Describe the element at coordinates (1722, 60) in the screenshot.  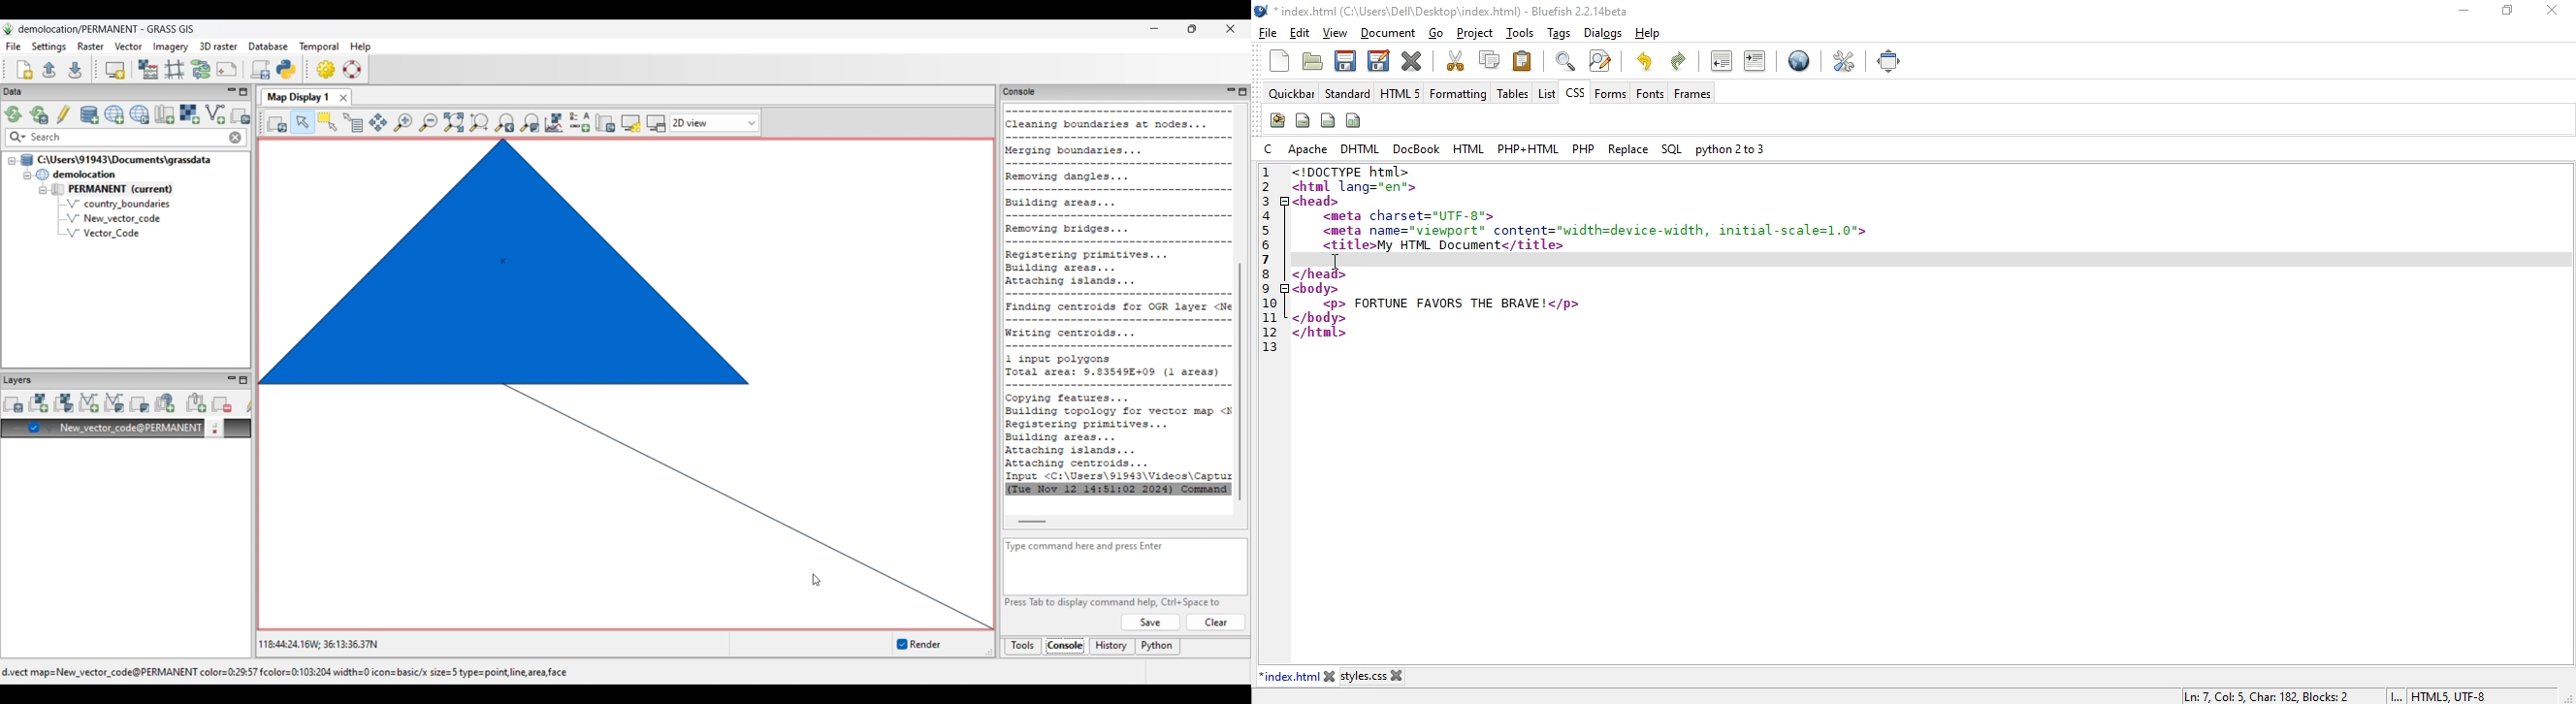
I see `unindent` at that location.